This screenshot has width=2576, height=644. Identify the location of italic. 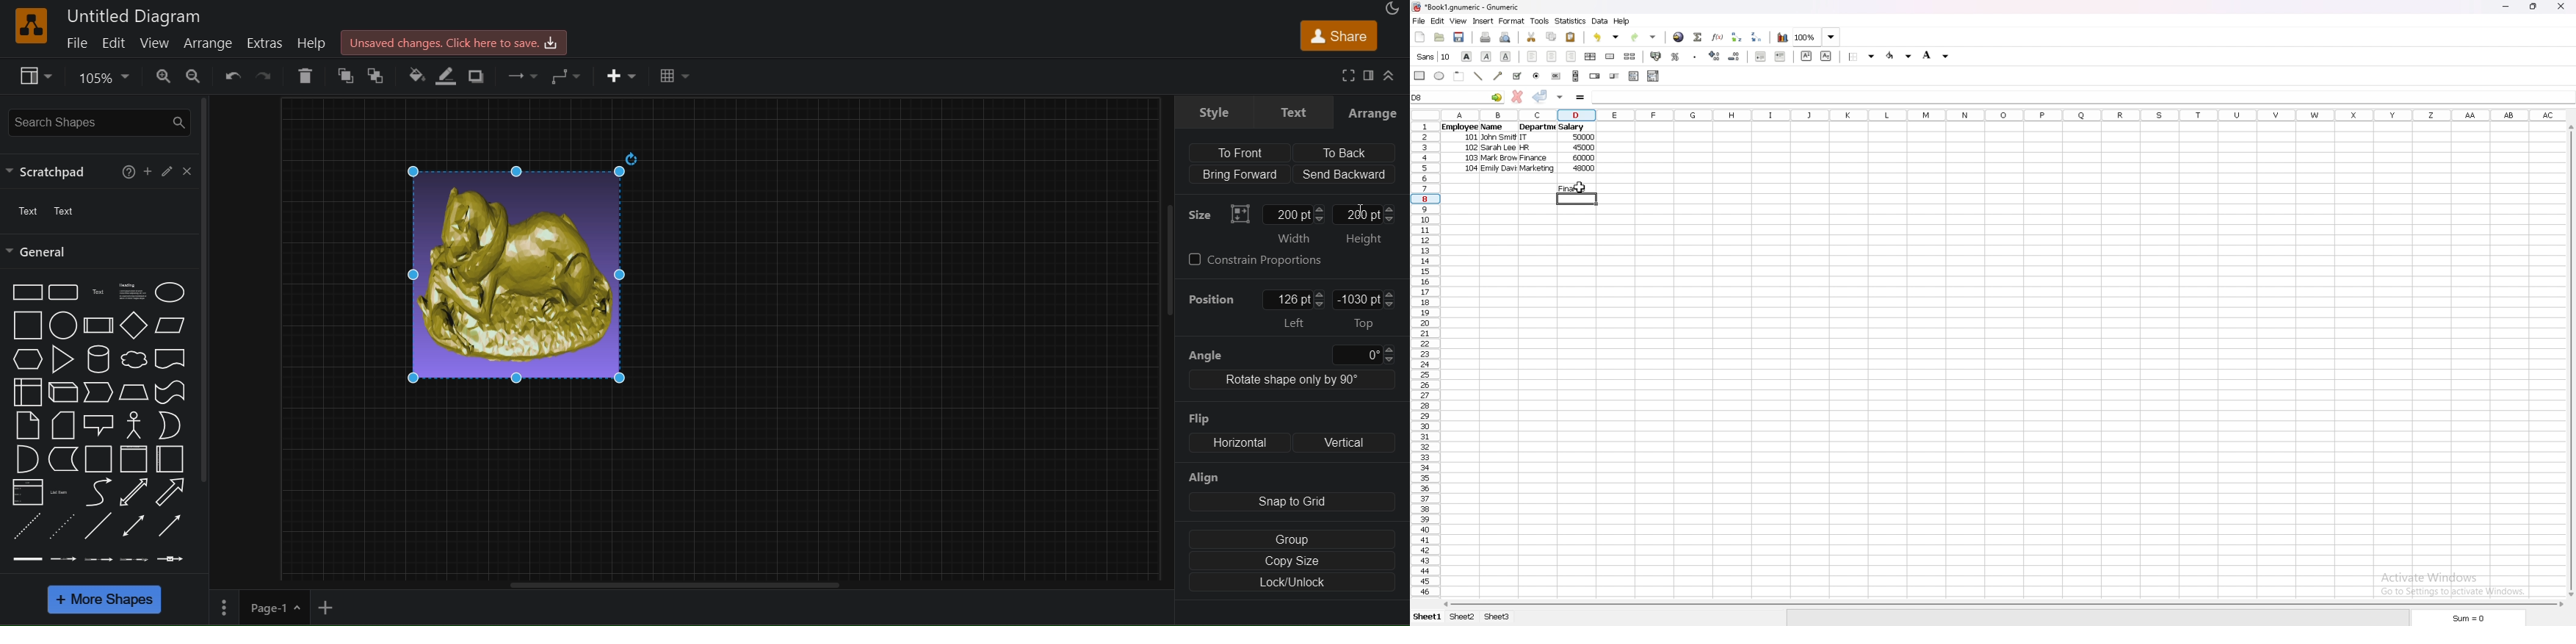
(1486, 57).